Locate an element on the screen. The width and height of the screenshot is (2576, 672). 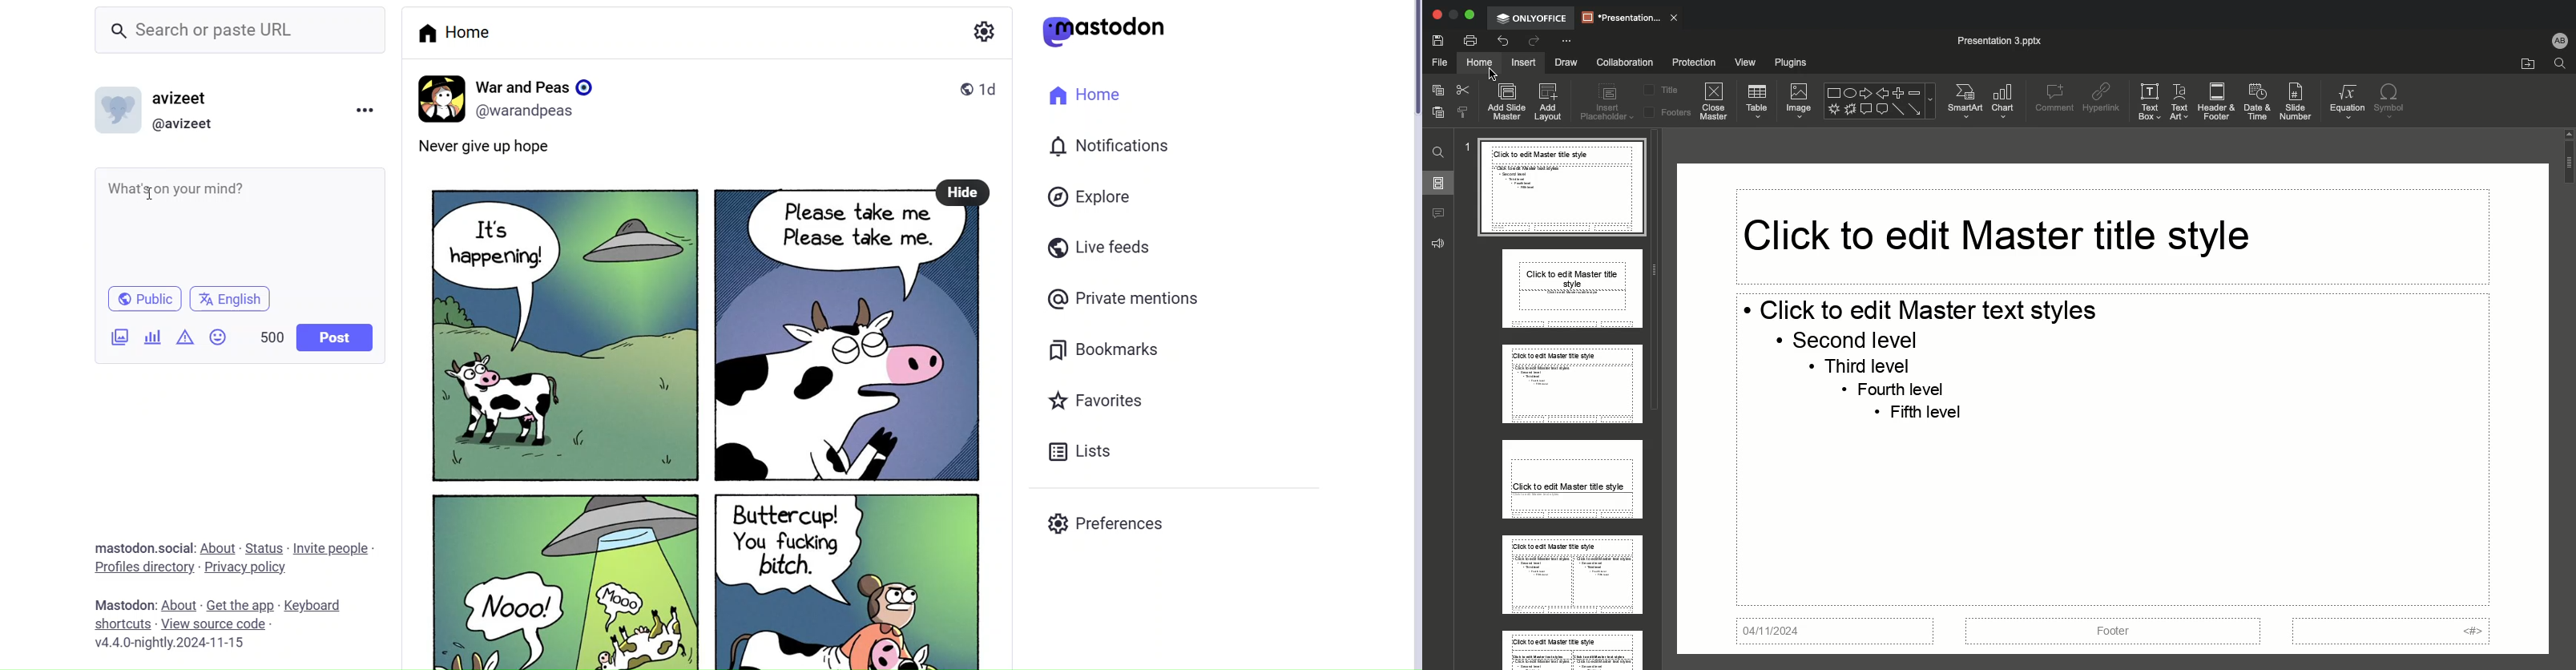
Rectangular callout is located at coordinates (1864, 110).